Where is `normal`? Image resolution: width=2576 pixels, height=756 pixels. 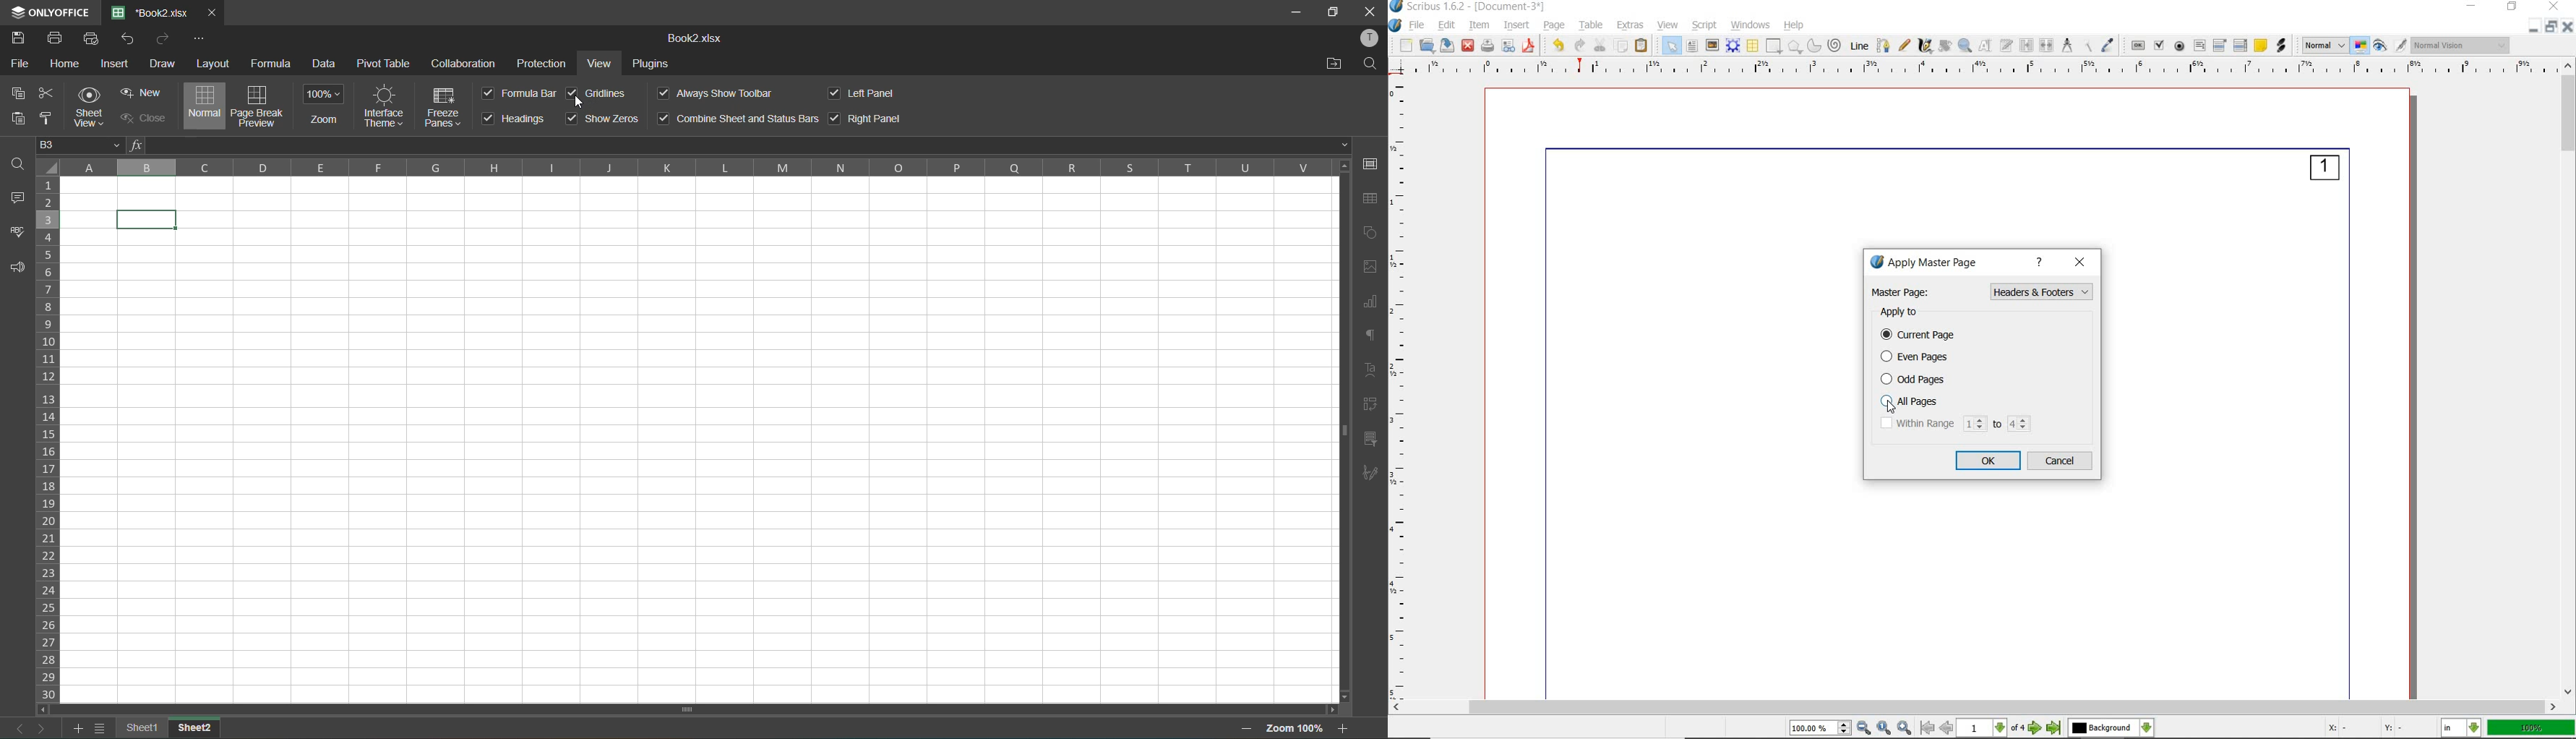 normal is located at coordinates (2044, 319).